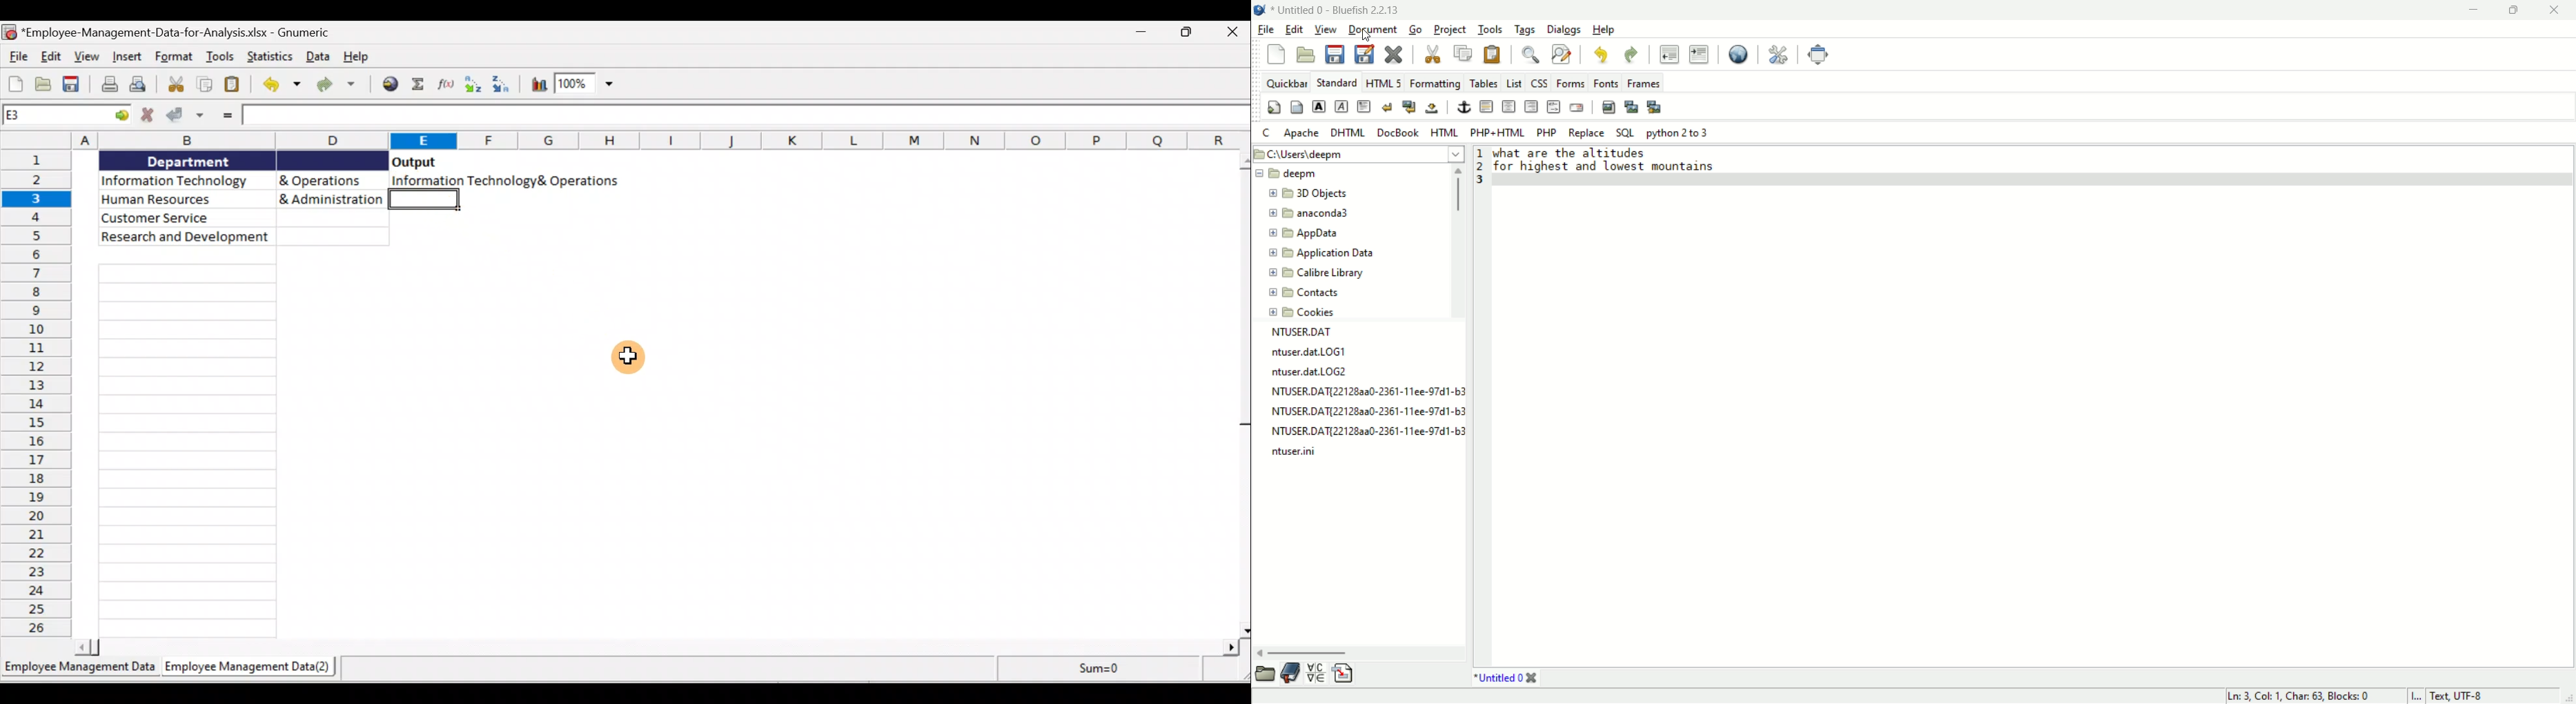 The width and height of the screenshot is (2576, 728). What do you see at coordinates (1509, 106) in the screenshot?
I see `center` at bounding box center [1509, 106].